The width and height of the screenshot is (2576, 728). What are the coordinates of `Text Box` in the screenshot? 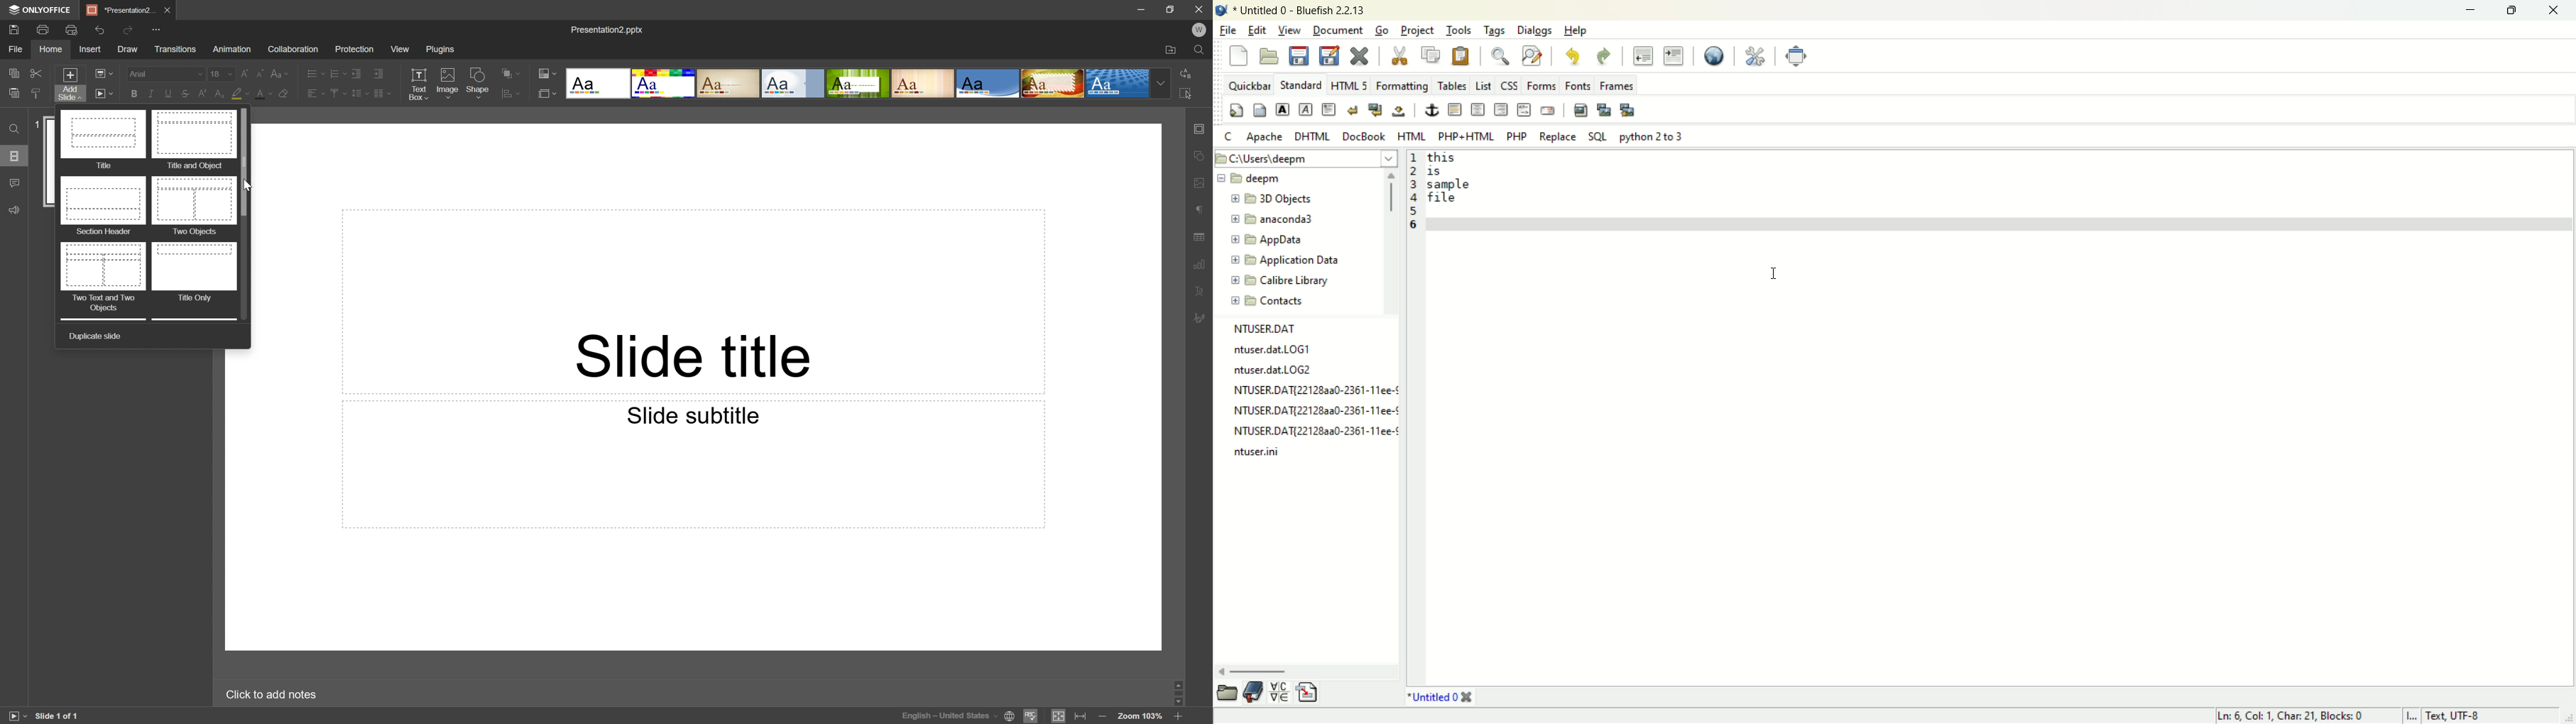 It's located at (421, 82).